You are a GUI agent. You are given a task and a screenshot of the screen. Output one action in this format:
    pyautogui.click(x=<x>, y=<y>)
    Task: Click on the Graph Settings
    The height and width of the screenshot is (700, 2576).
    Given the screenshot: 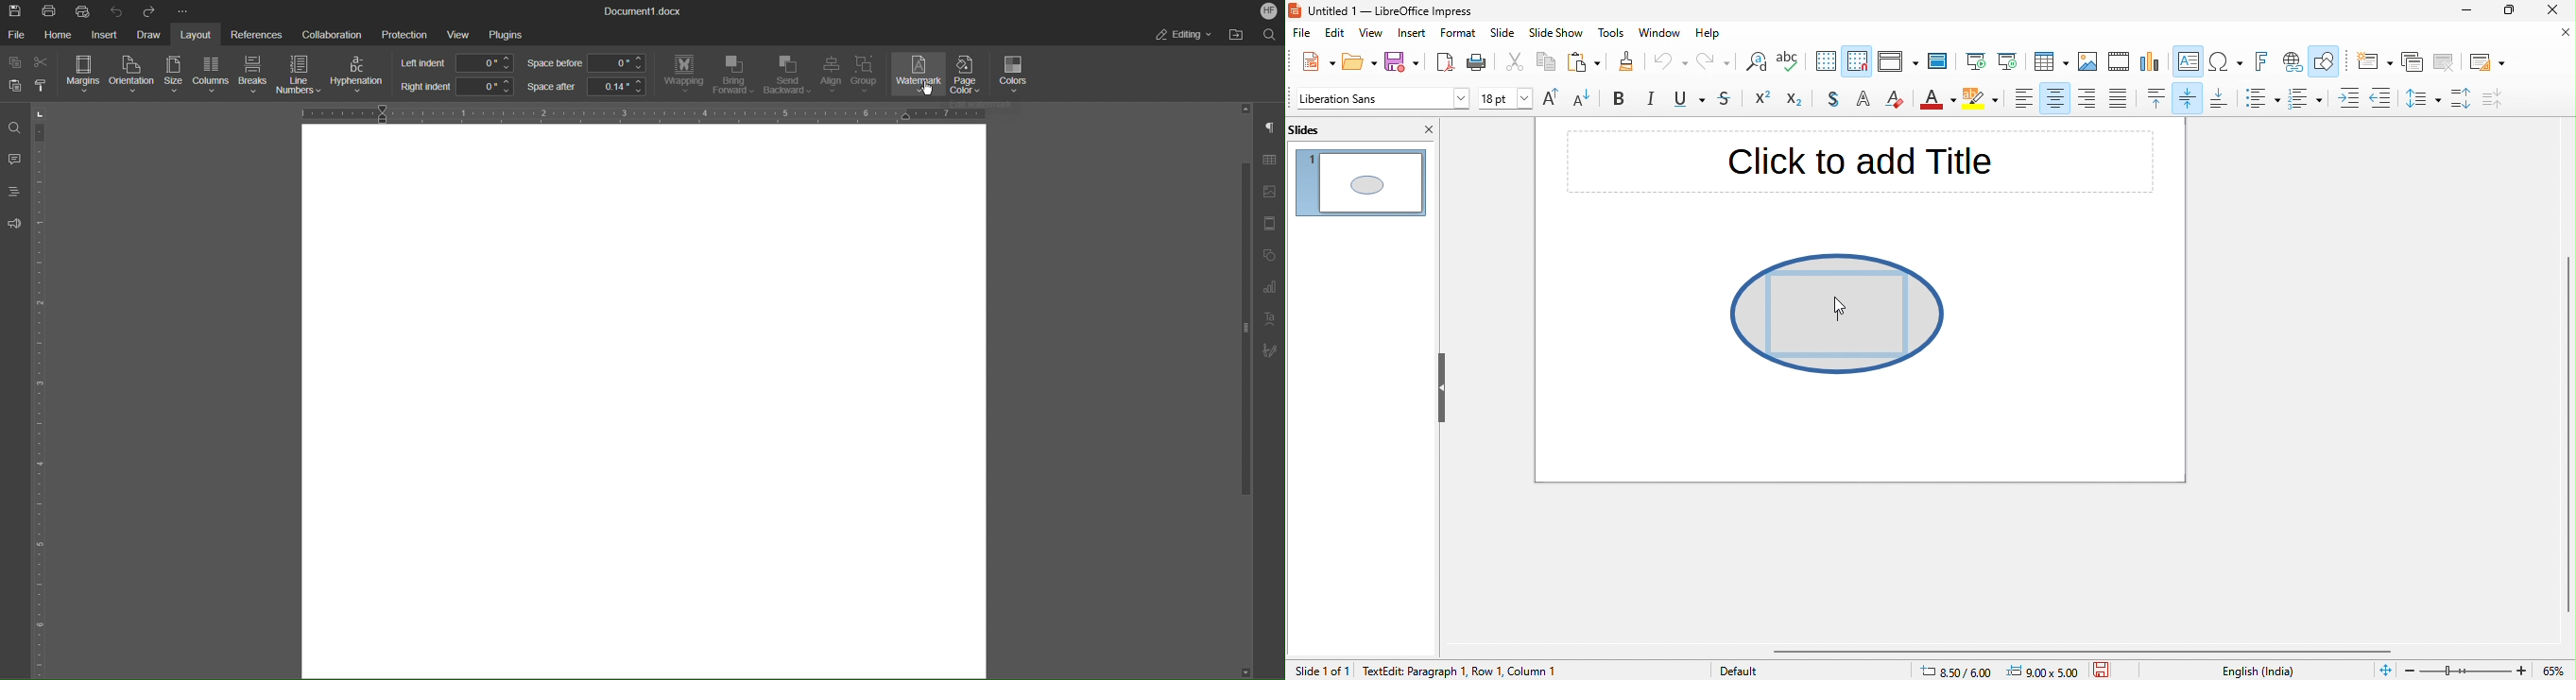 What is the action you would take?
    pyautogui.click(x=1270, y=290)
    